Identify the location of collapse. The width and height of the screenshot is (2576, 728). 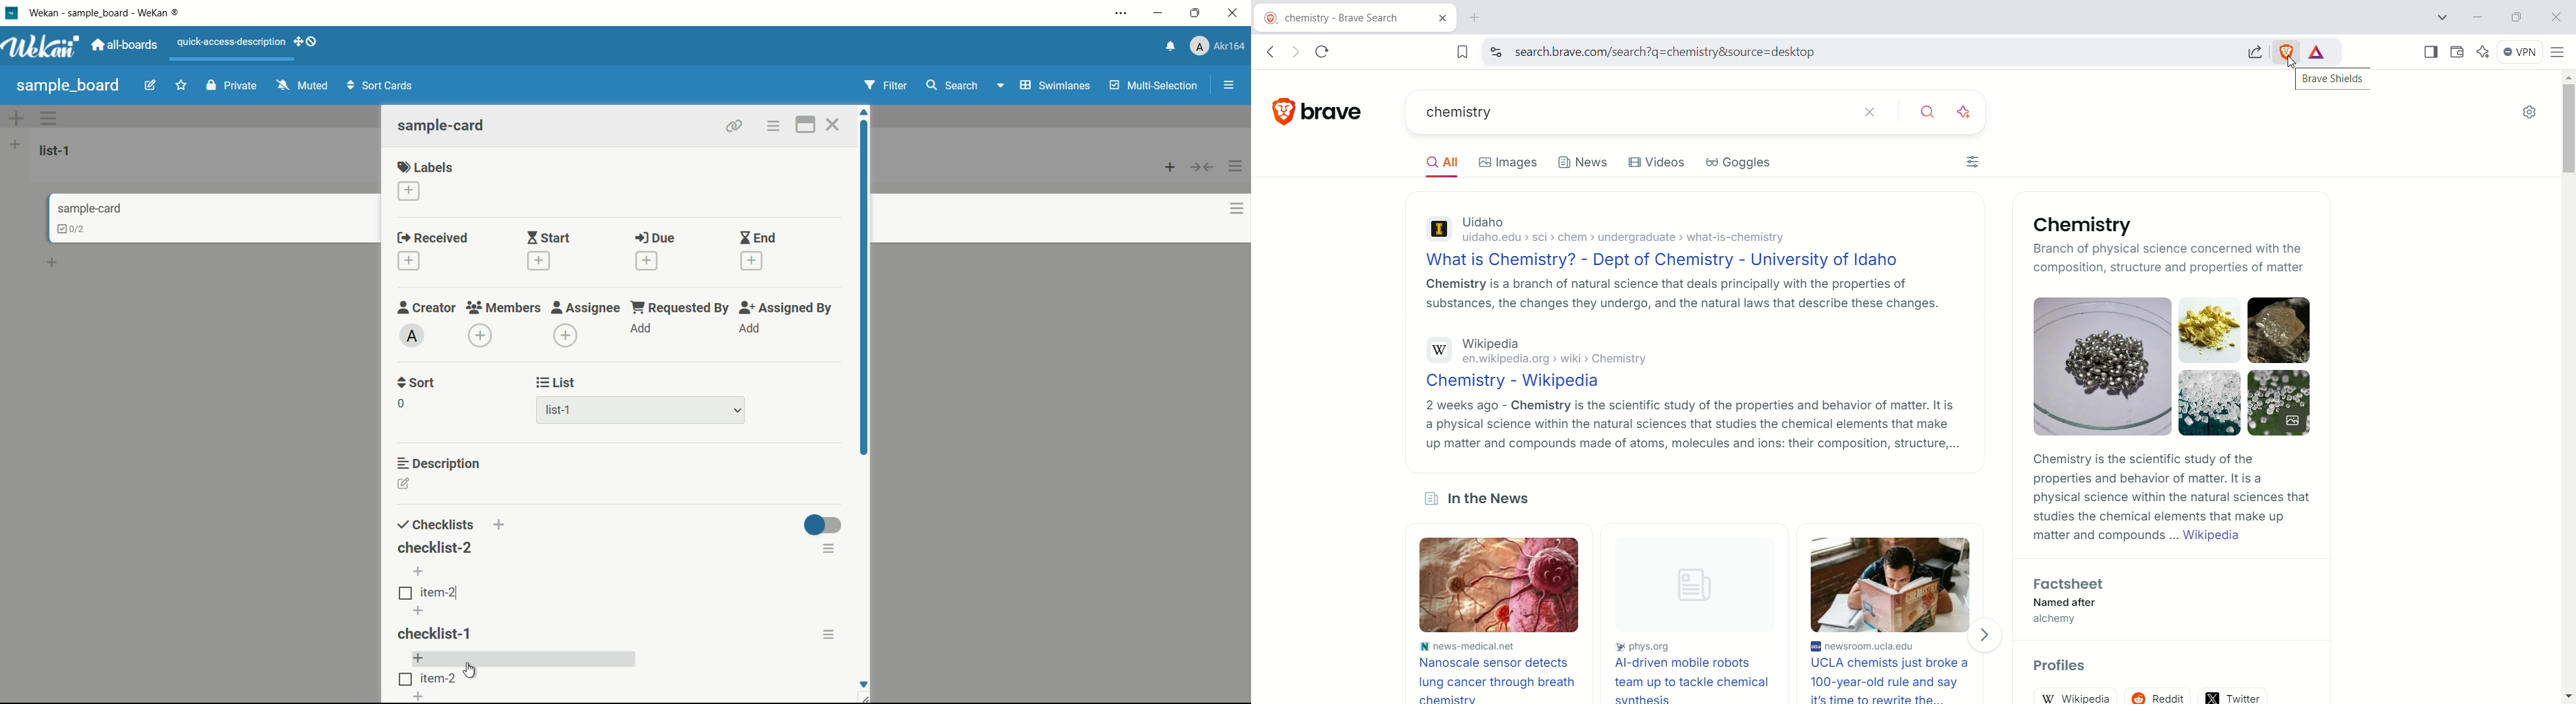
(1203, 167).